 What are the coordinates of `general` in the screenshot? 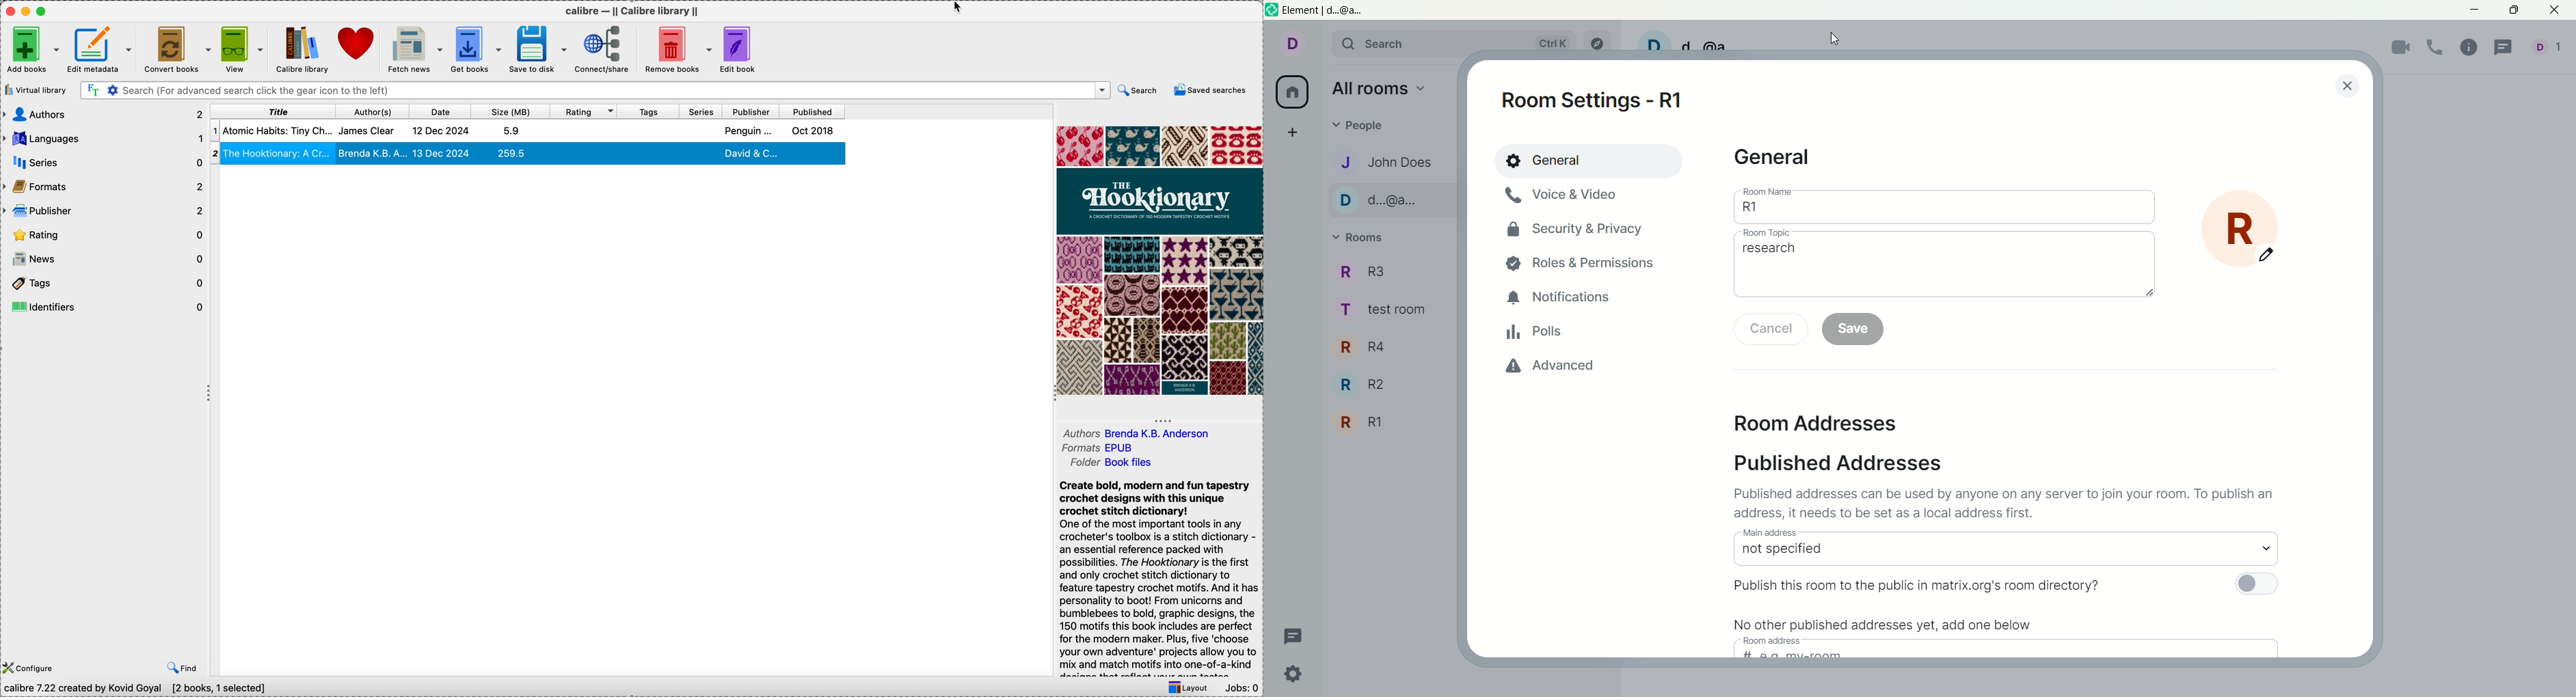 It's located at (1770, 157).